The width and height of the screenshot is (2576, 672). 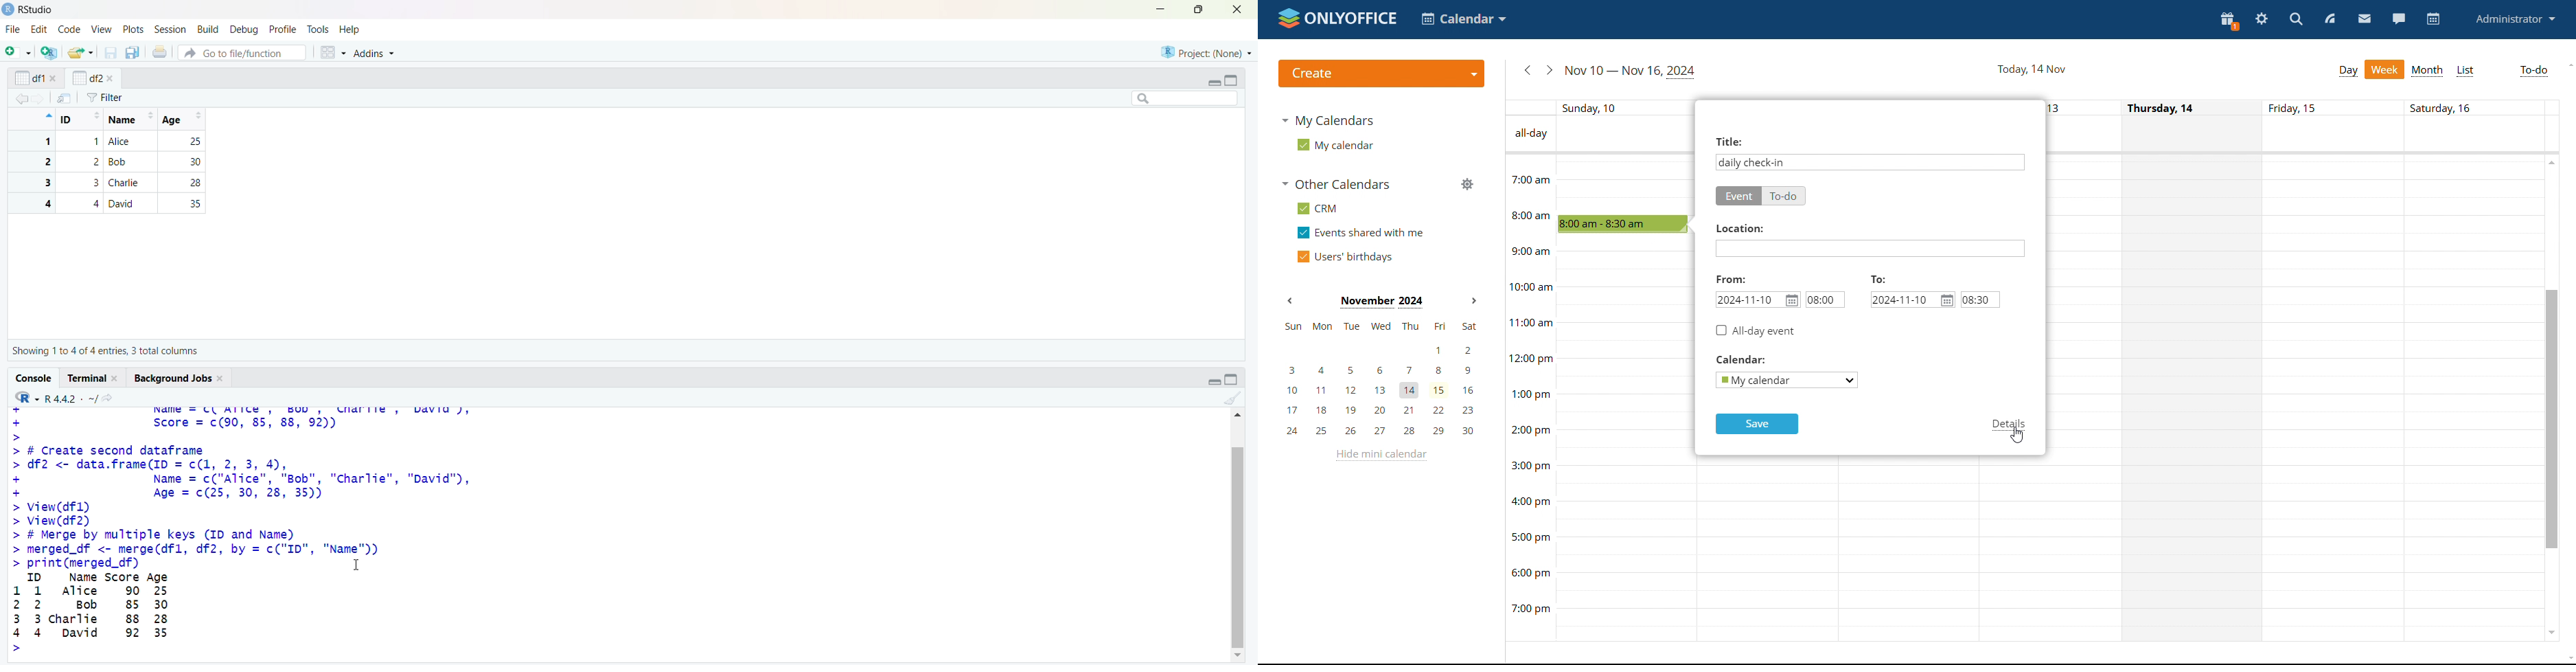 What do you see at coordinates (1214, 382) in the screenshot?
I see `Collapse/expand ` at bounding box center [1214, 382].